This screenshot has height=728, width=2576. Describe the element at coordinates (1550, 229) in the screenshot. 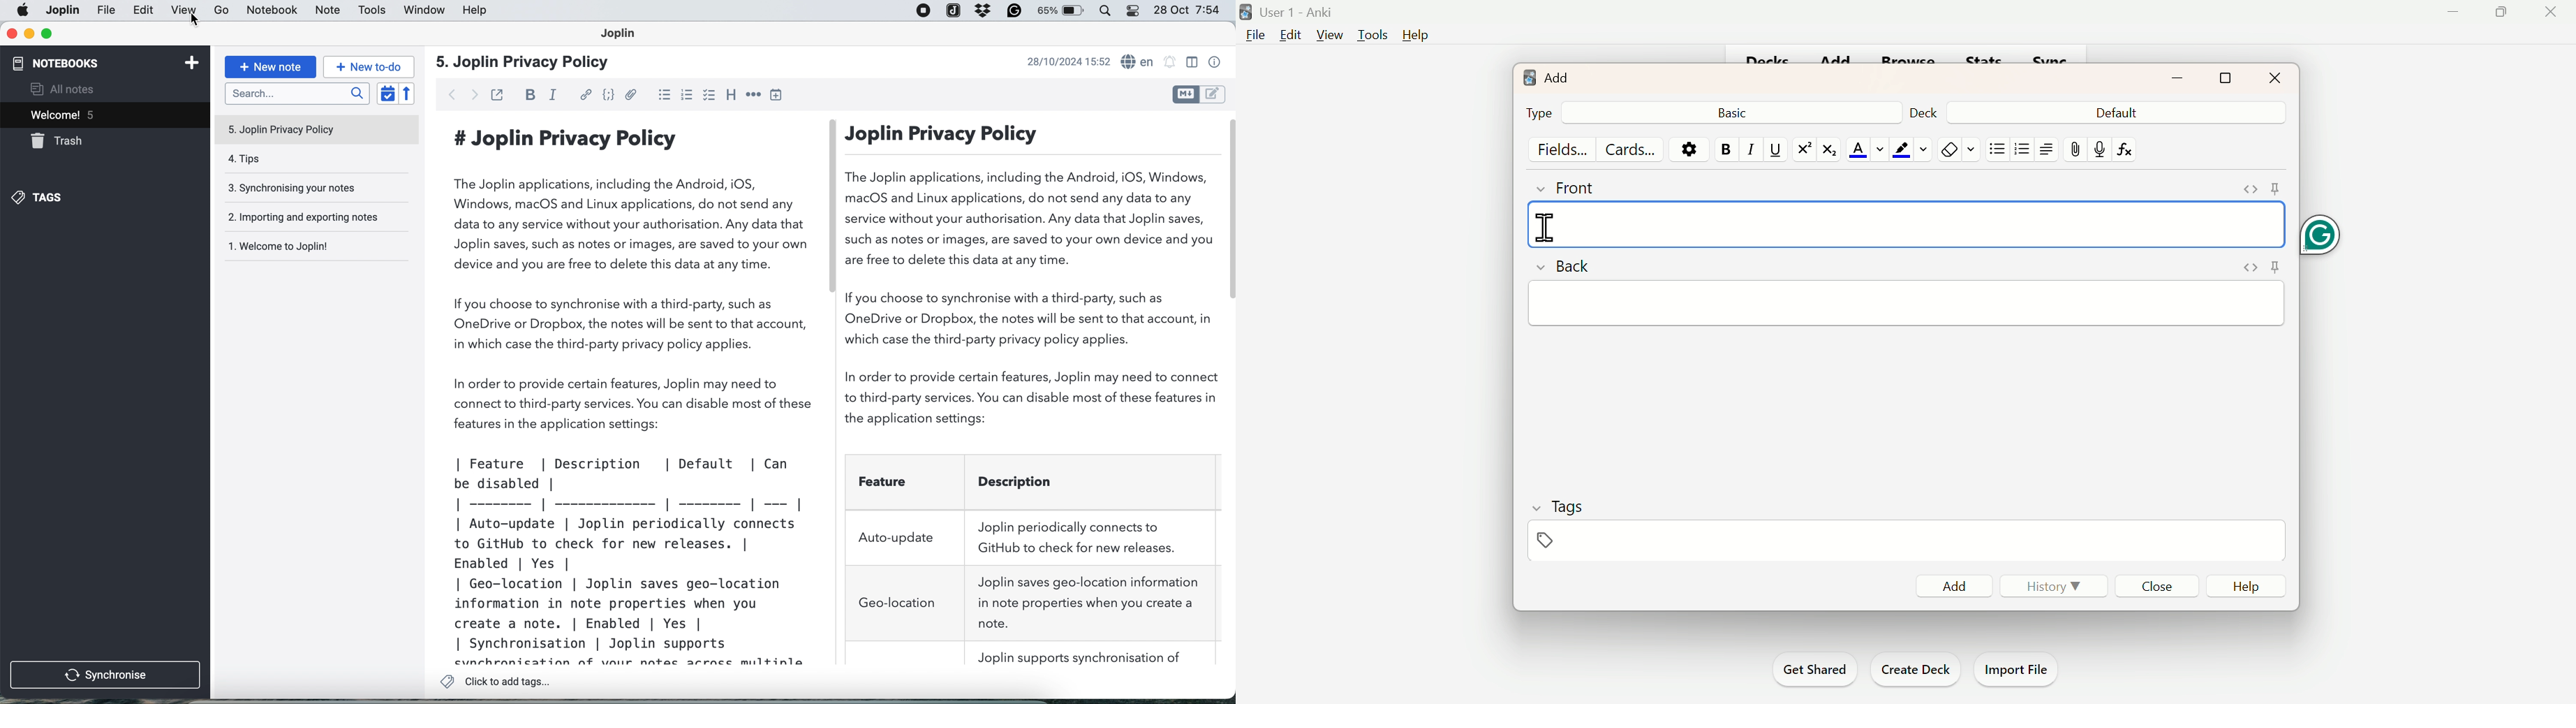

I see `text cursor` at that location.